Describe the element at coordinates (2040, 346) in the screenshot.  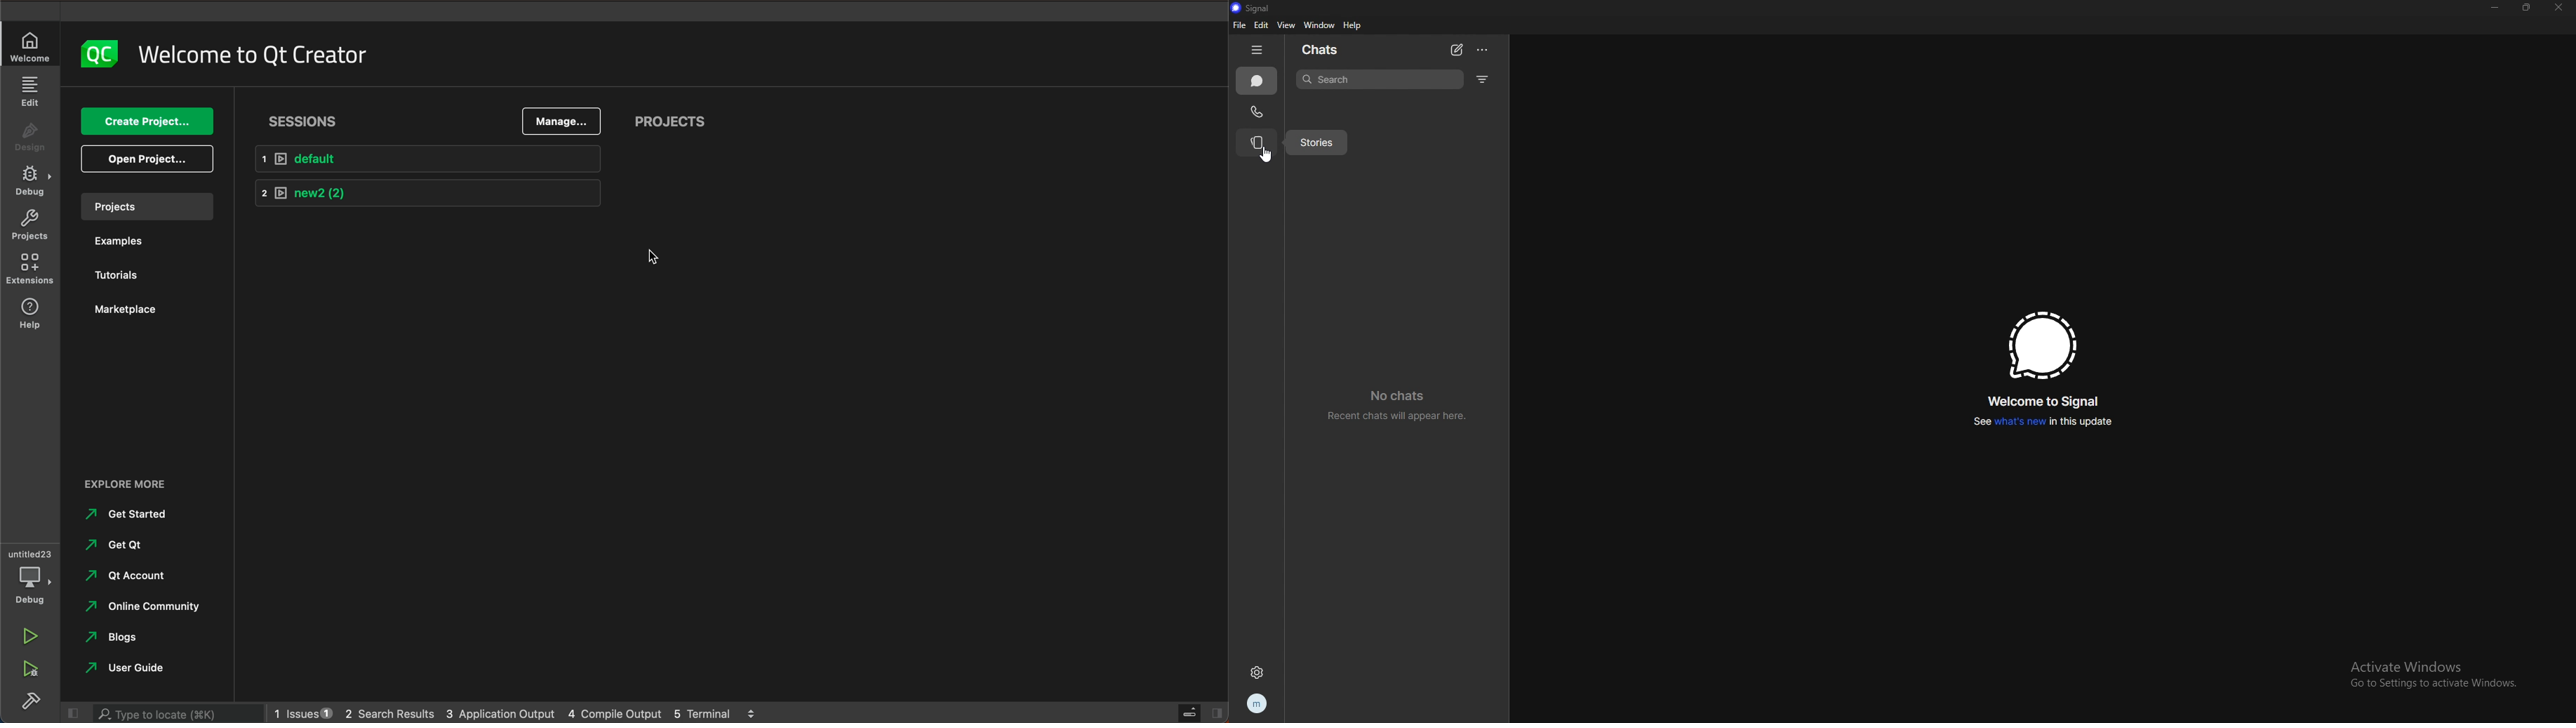
I see `signal logo` at that location.